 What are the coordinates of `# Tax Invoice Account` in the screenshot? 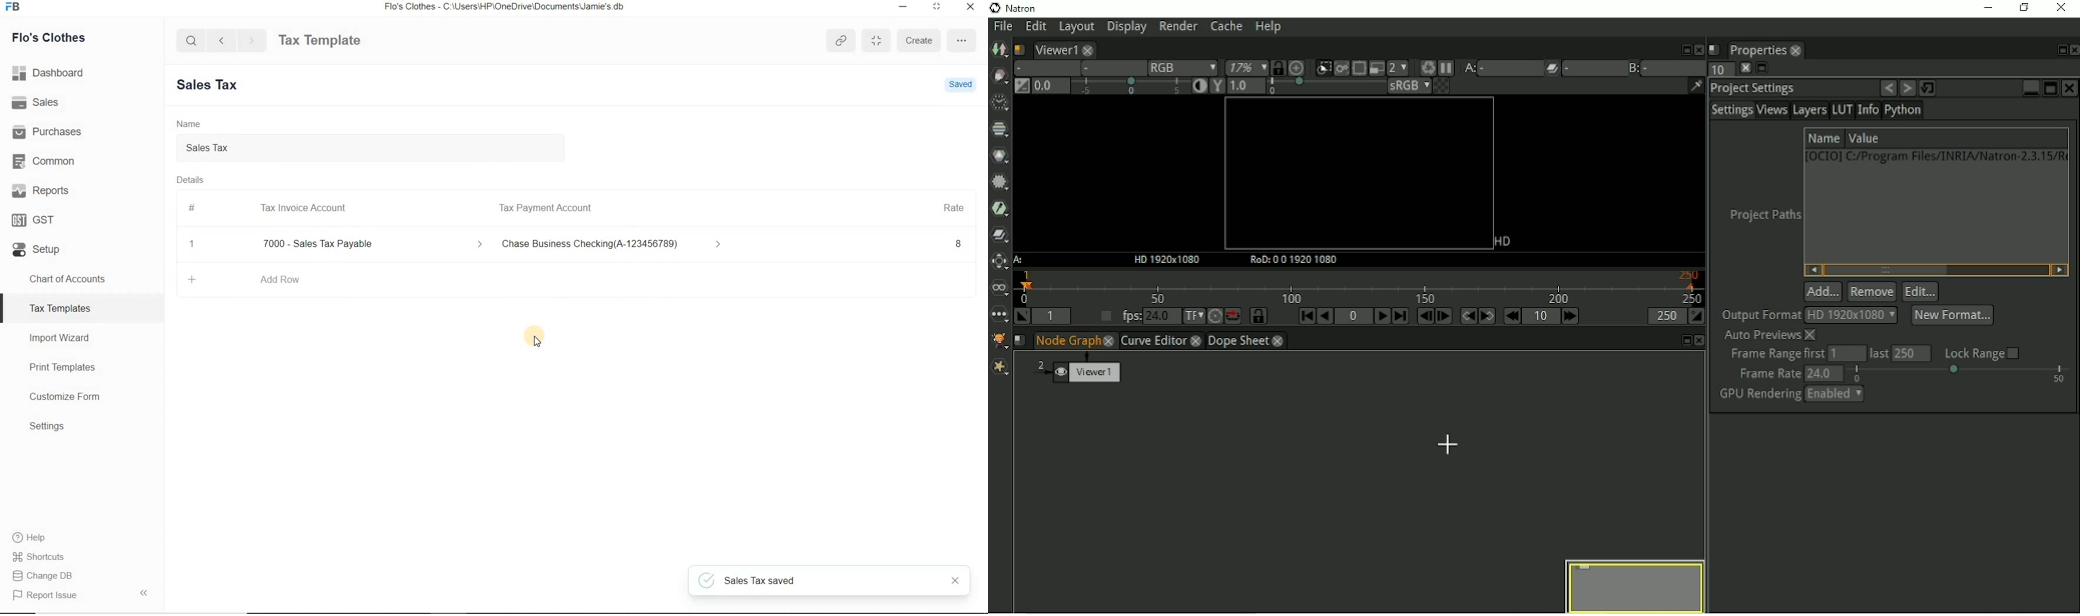 It's located at (269, 209).